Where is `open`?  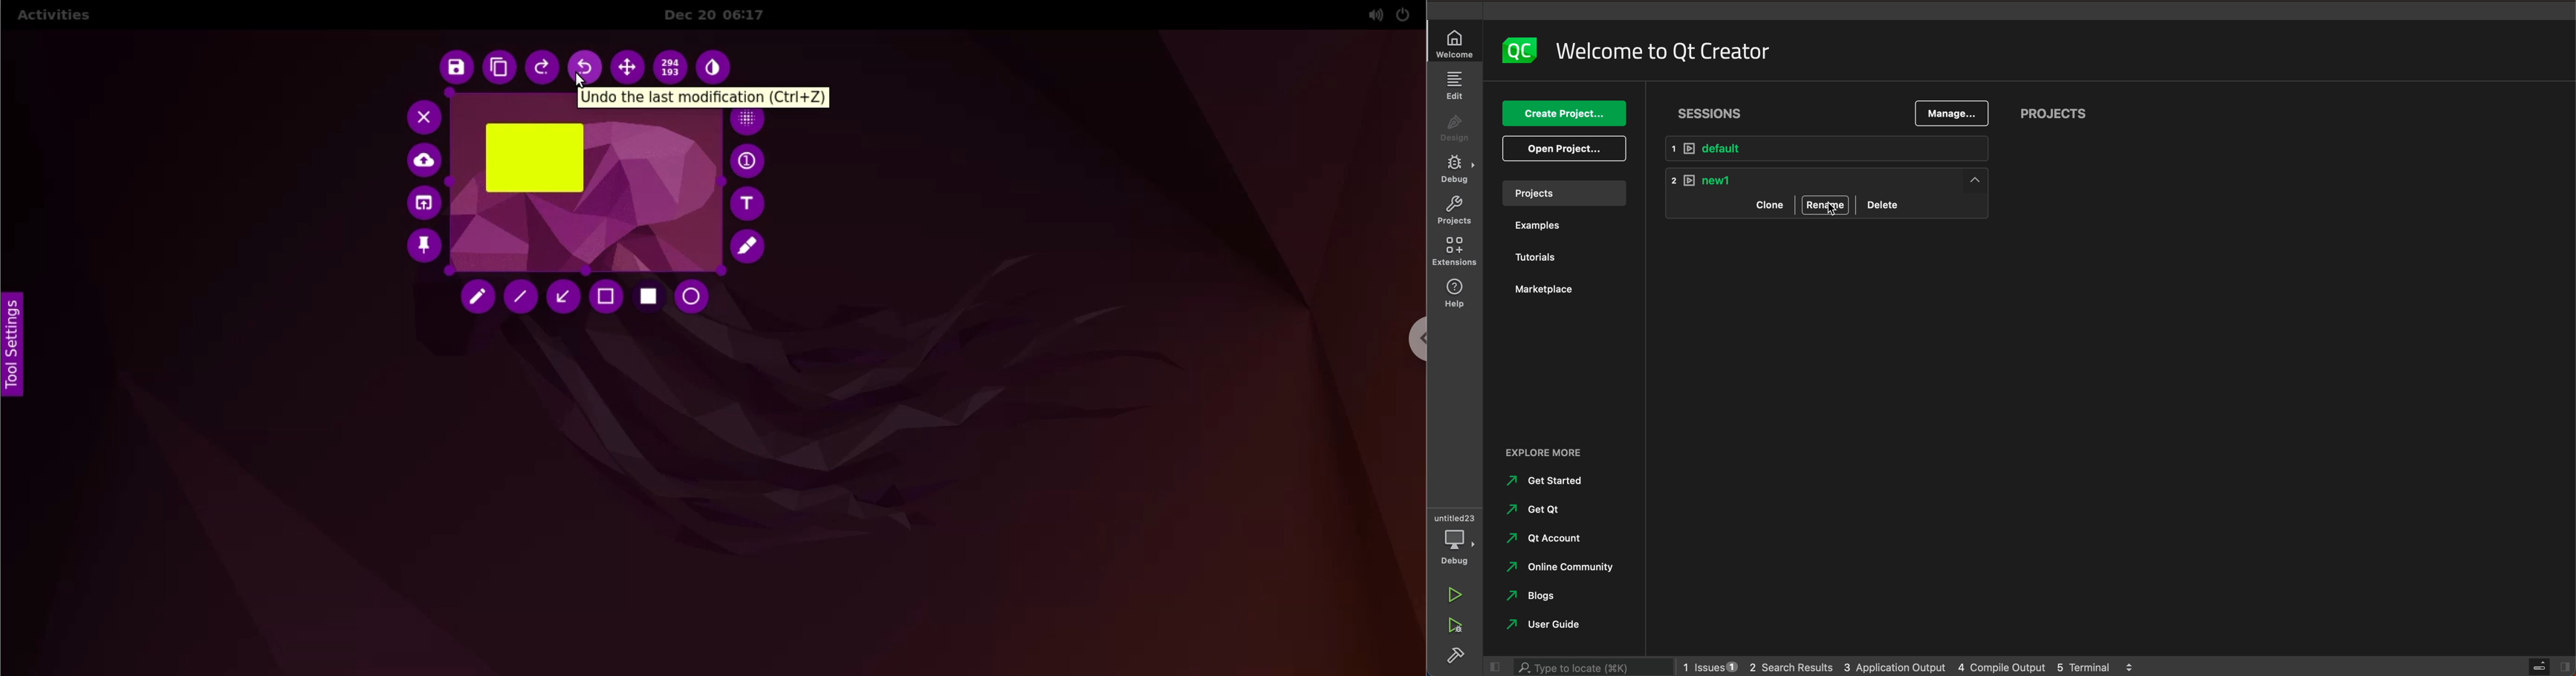 open is located at coordinates (1565, 148).